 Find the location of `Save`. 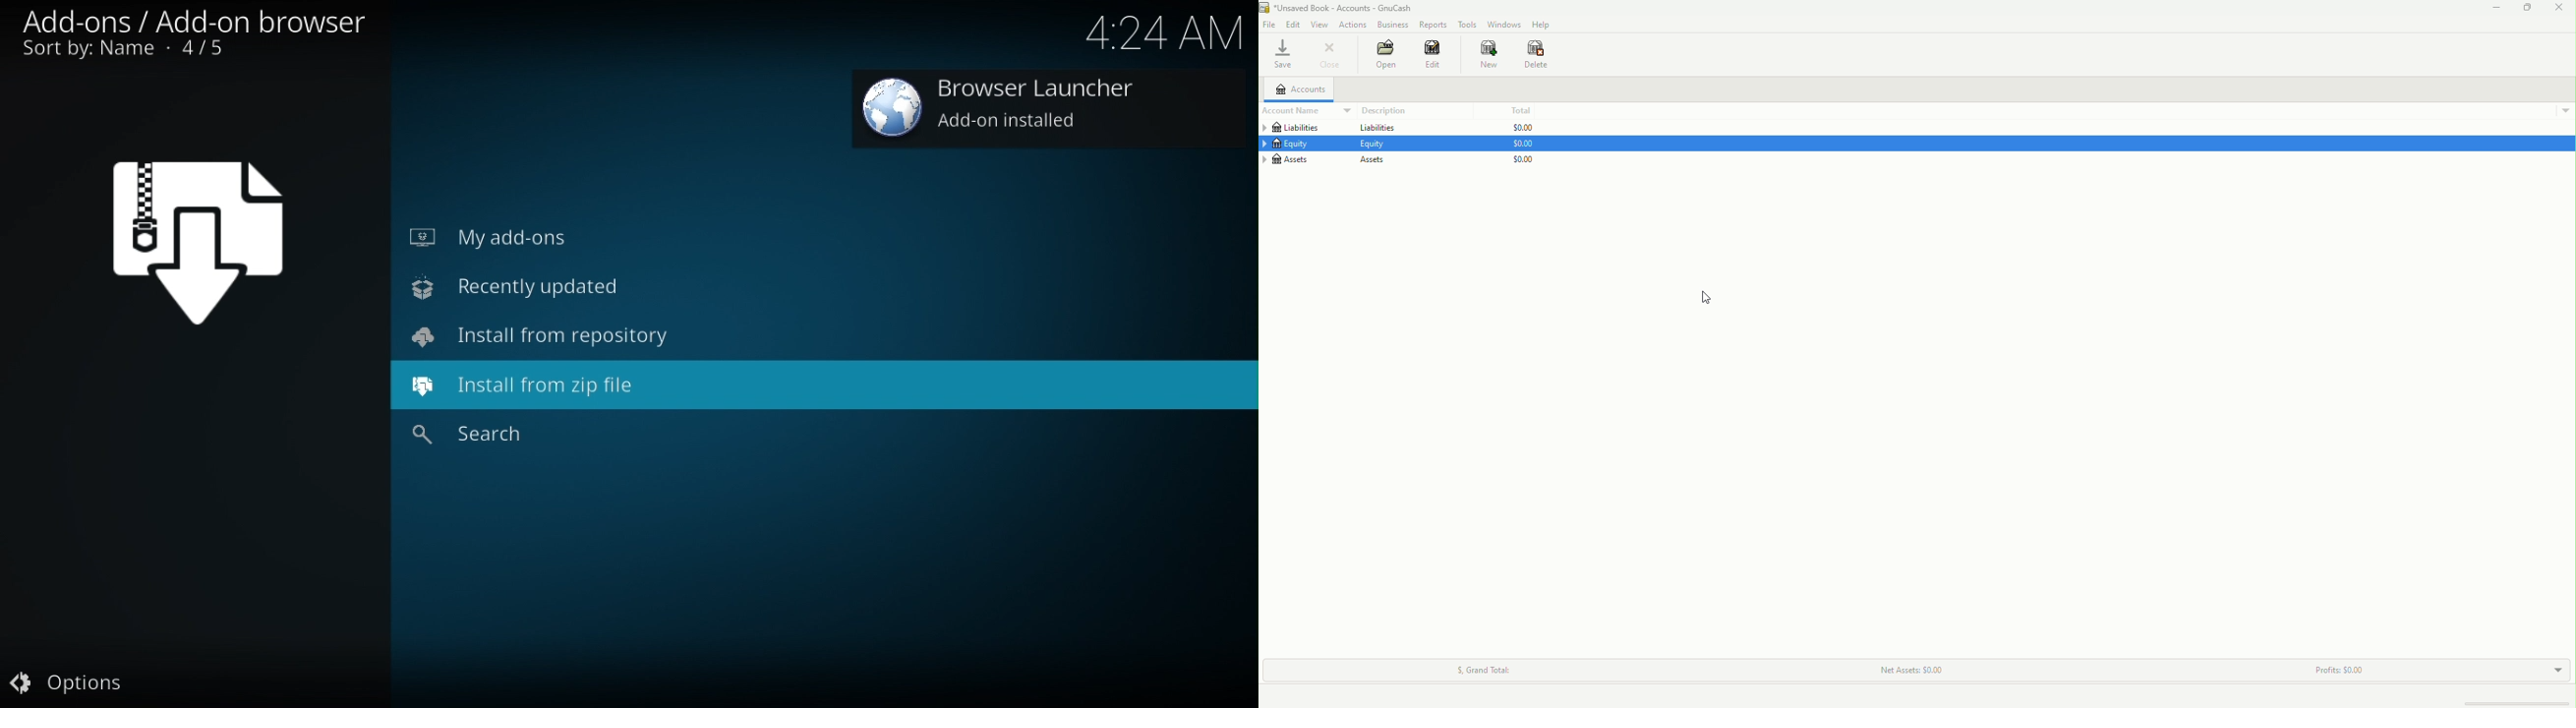

Save is located at coordinates (1282, 55).